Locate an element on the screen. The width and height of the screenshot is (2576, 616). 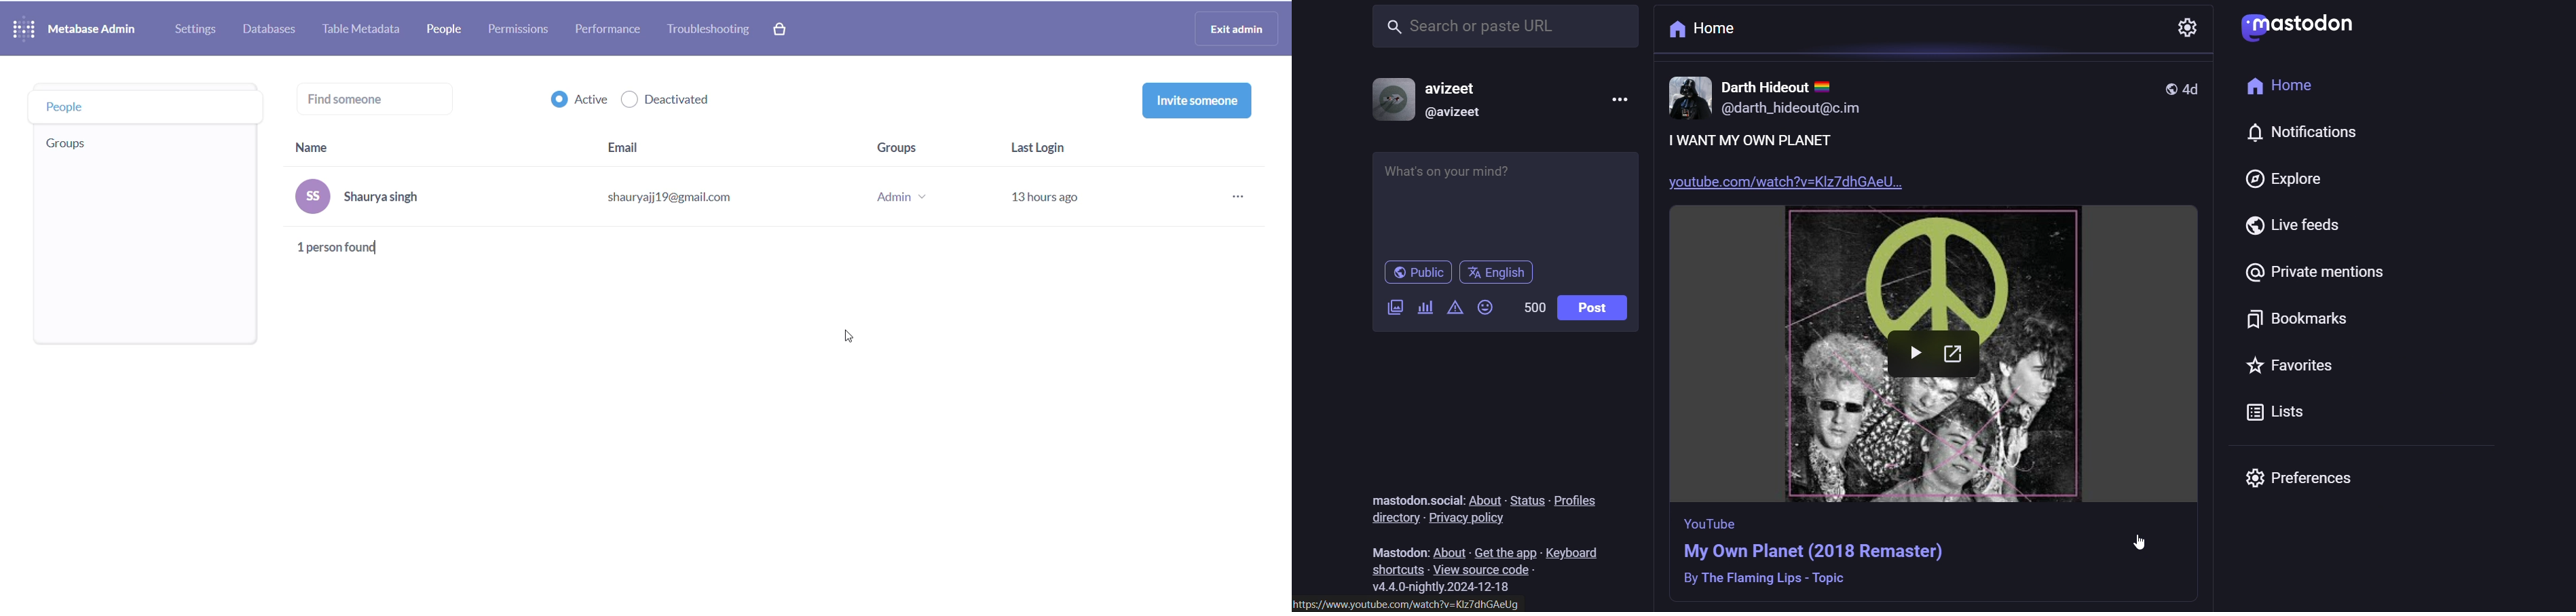
I want my own planet is located at coordinates (1755, 142).